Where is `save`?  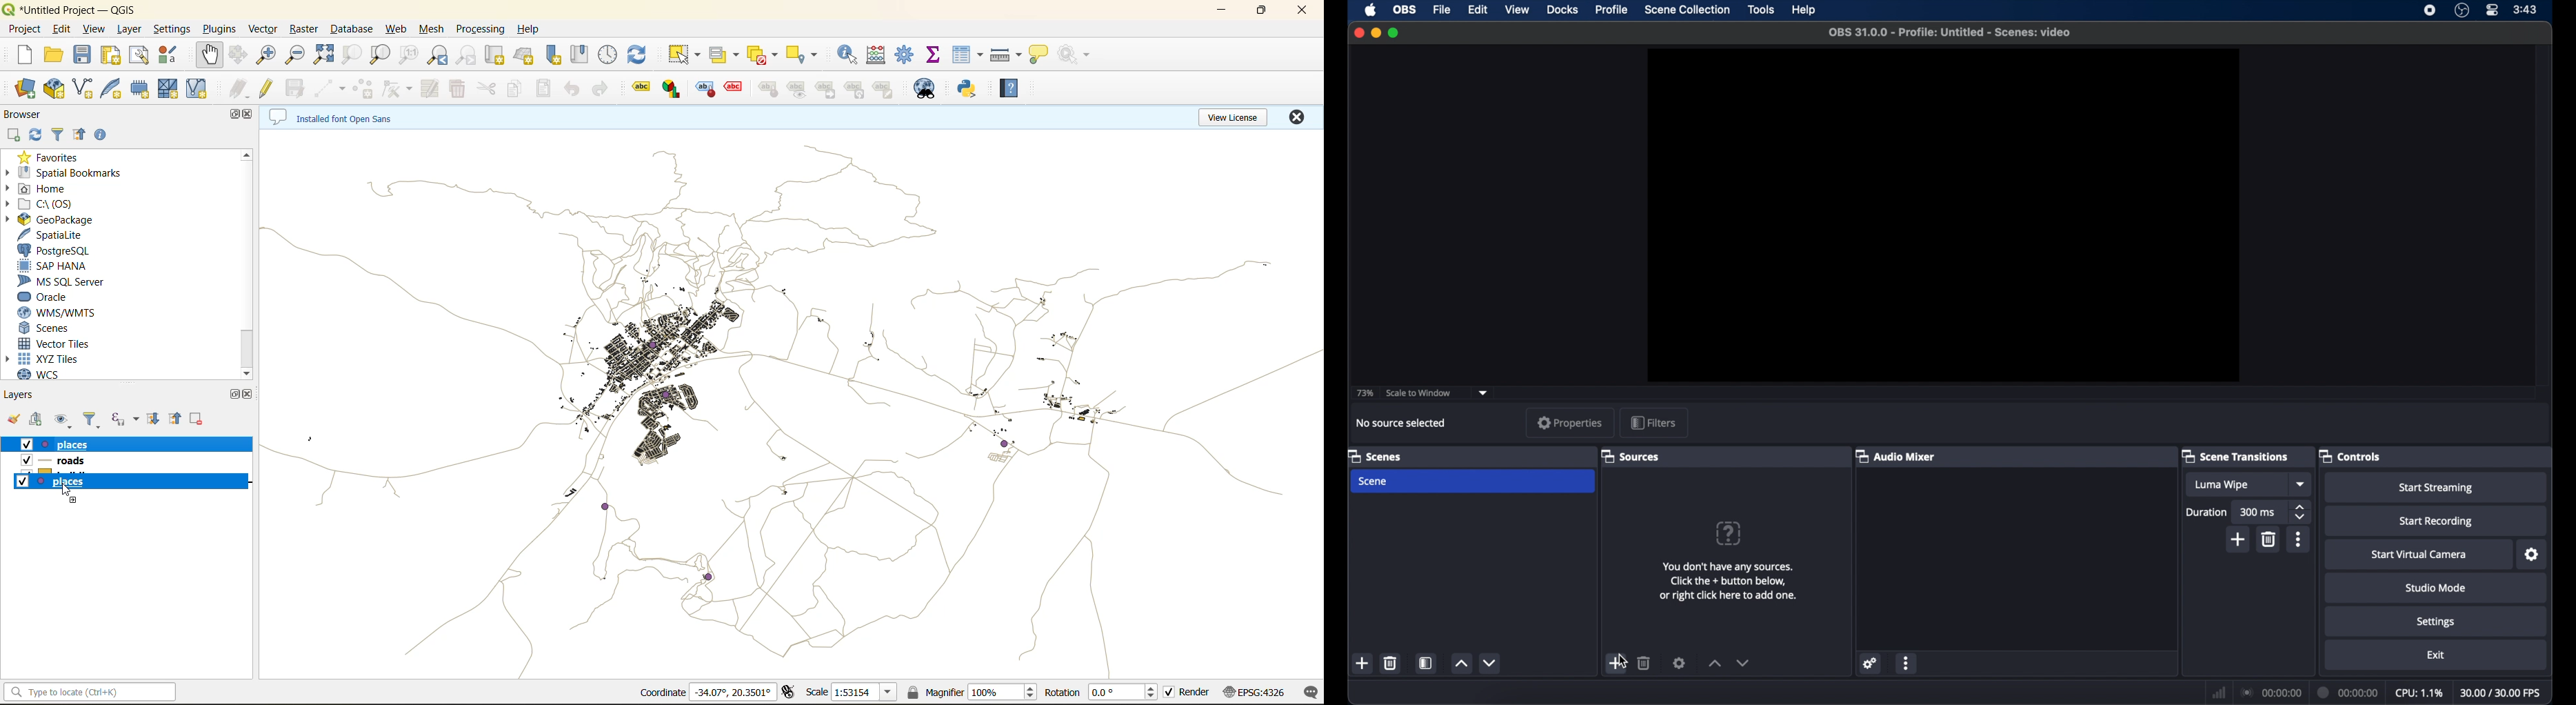 save is located at coordinates (85, 57).